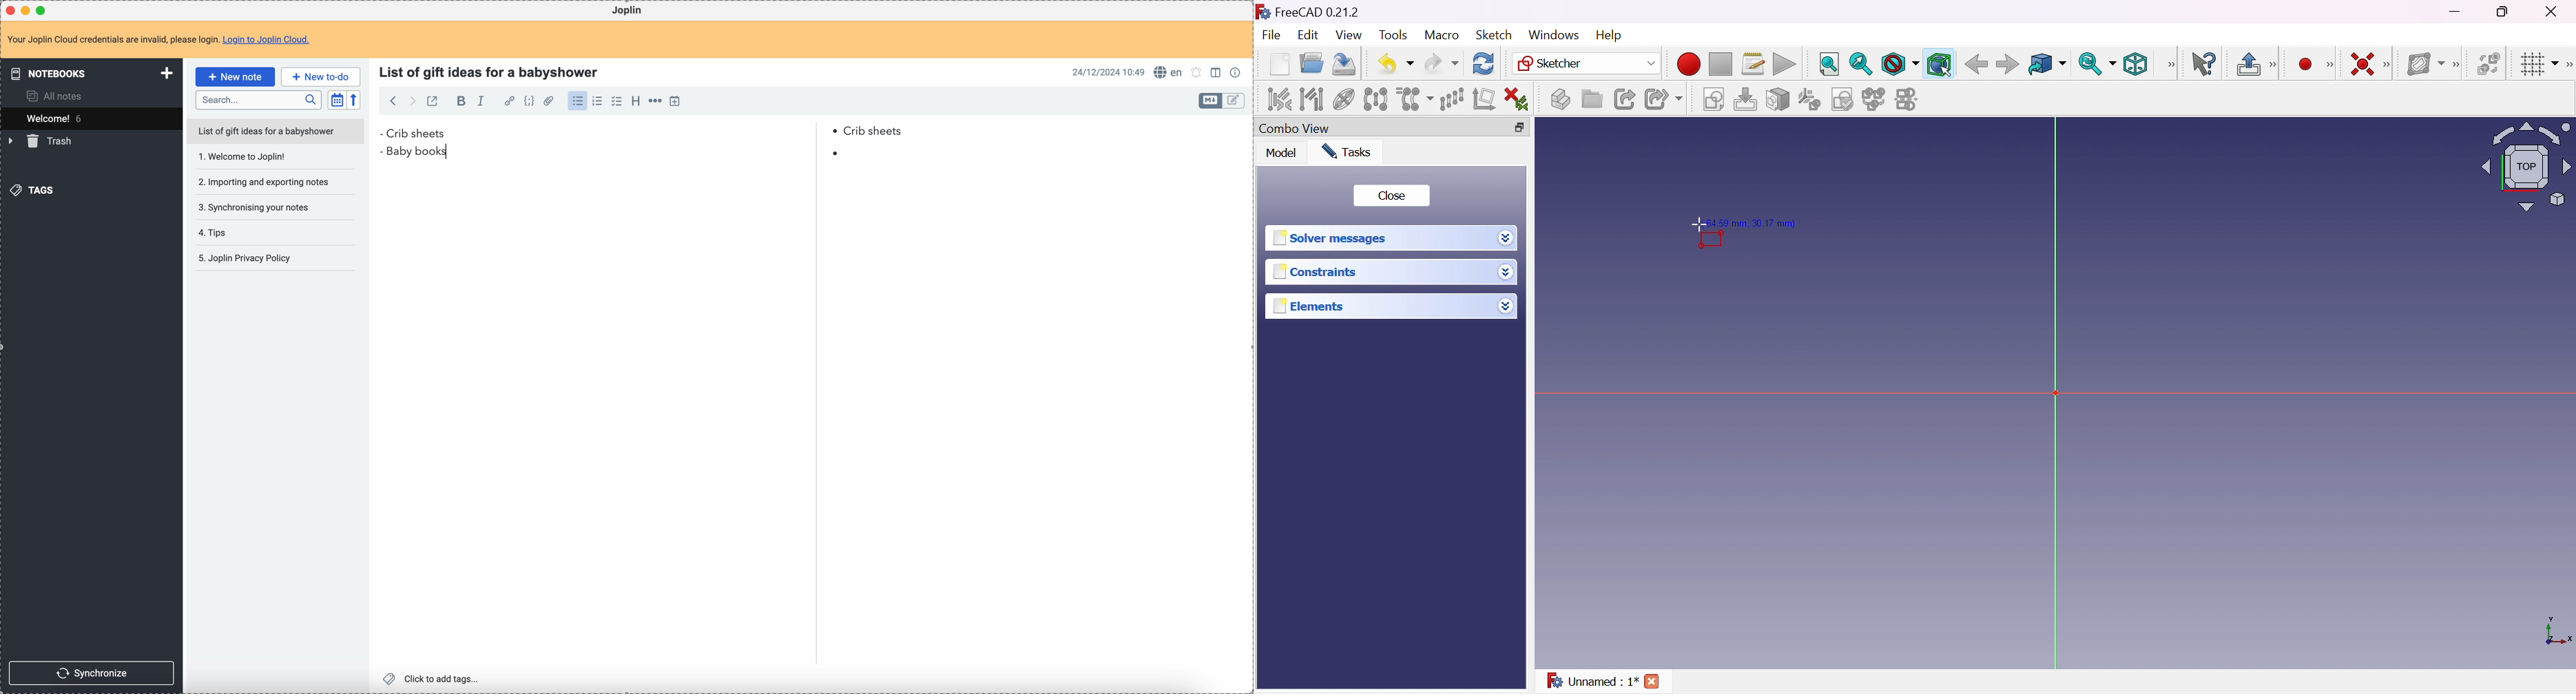 The width and height of the screenshot is (2576, 700). Describe the element at coordinates (9, 10) in the screenshot. I see `close Joplin` at that location.